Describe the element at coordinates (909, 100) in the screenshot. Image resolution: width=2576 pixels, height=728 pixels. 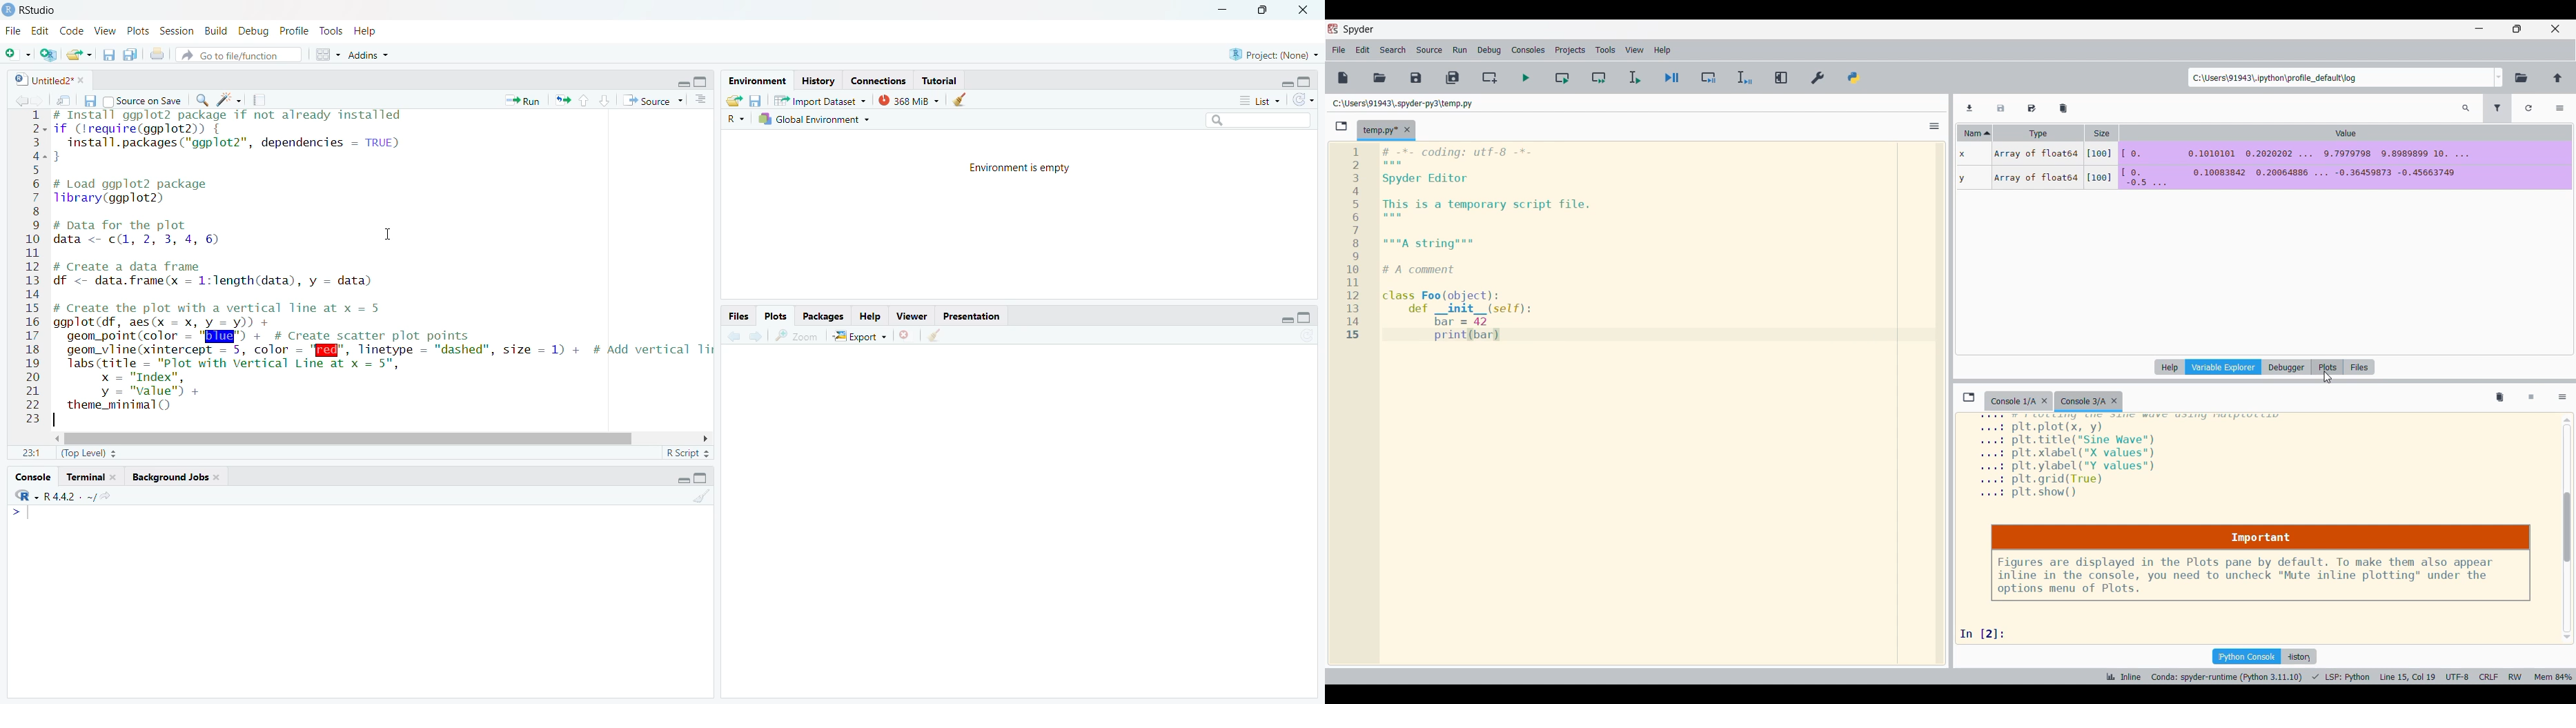
I see `368 MiB ~` at that location.